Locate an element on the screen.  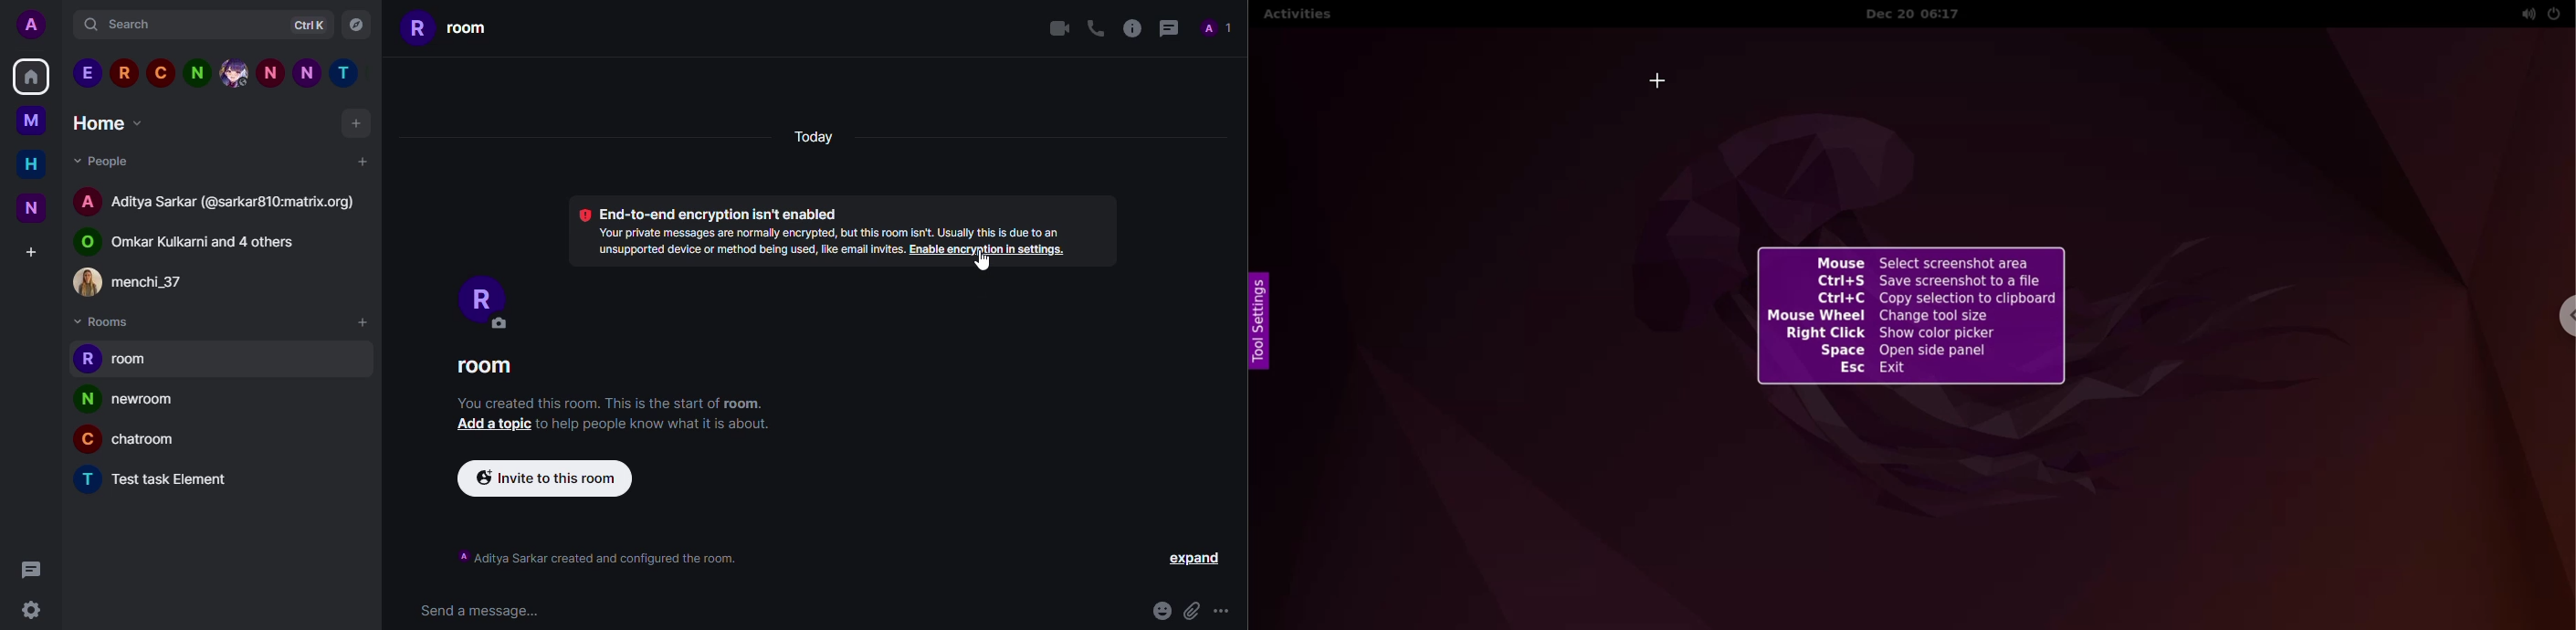
encryption isn't enabled is located at coordinates (705, 213).